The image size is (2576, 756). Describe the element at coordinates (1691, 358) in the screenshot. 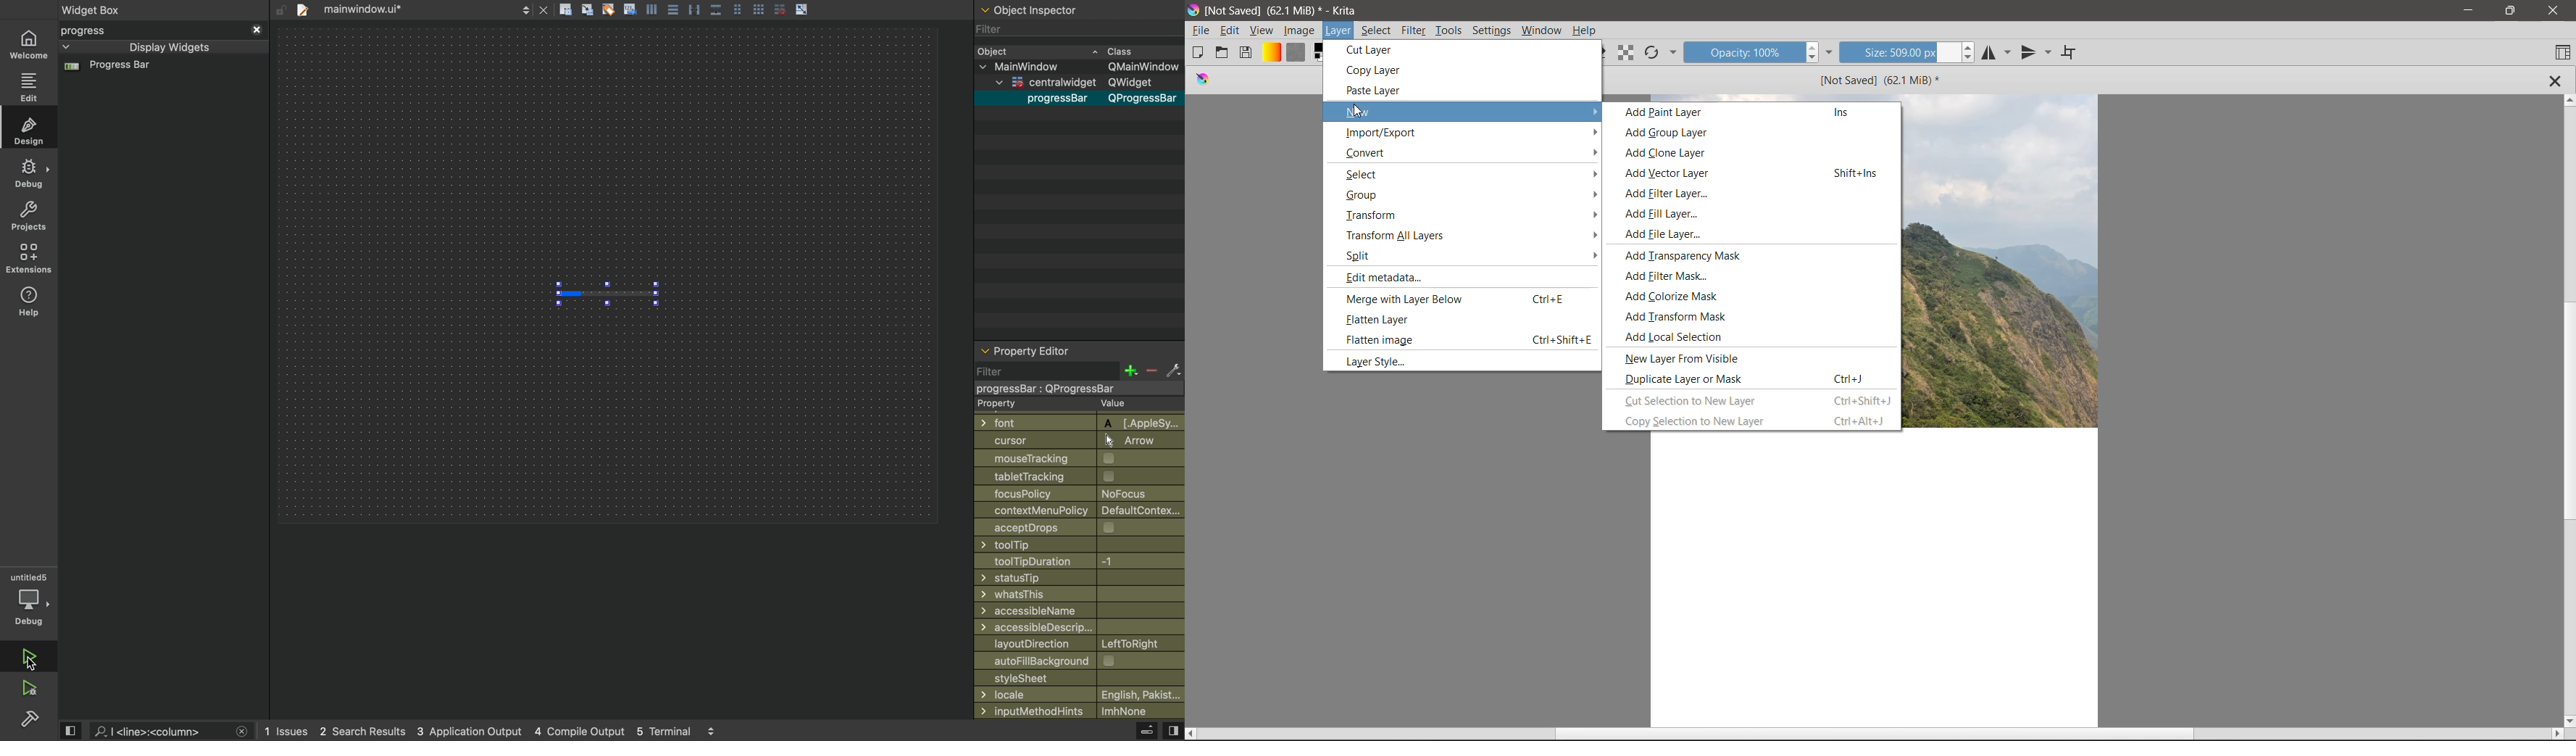

I see `New Layer From Visible` at that location.